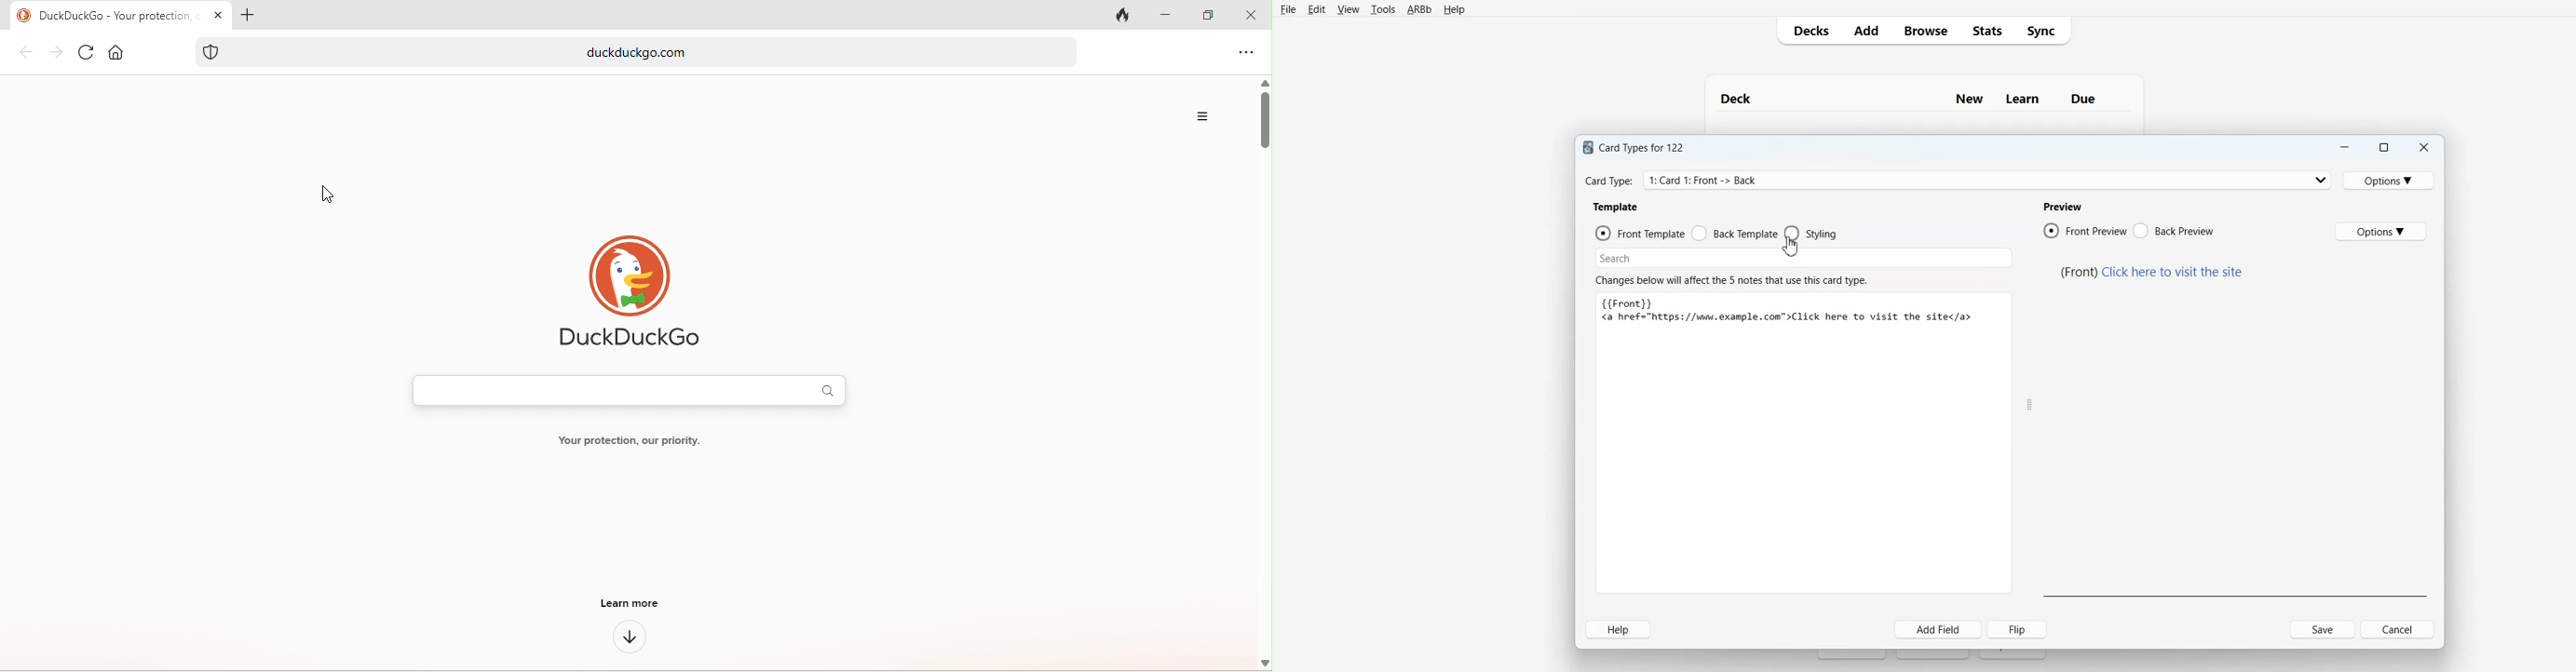 This screenshot has width=2576, height=672. I want to click on text 6, so click(1733, 280).